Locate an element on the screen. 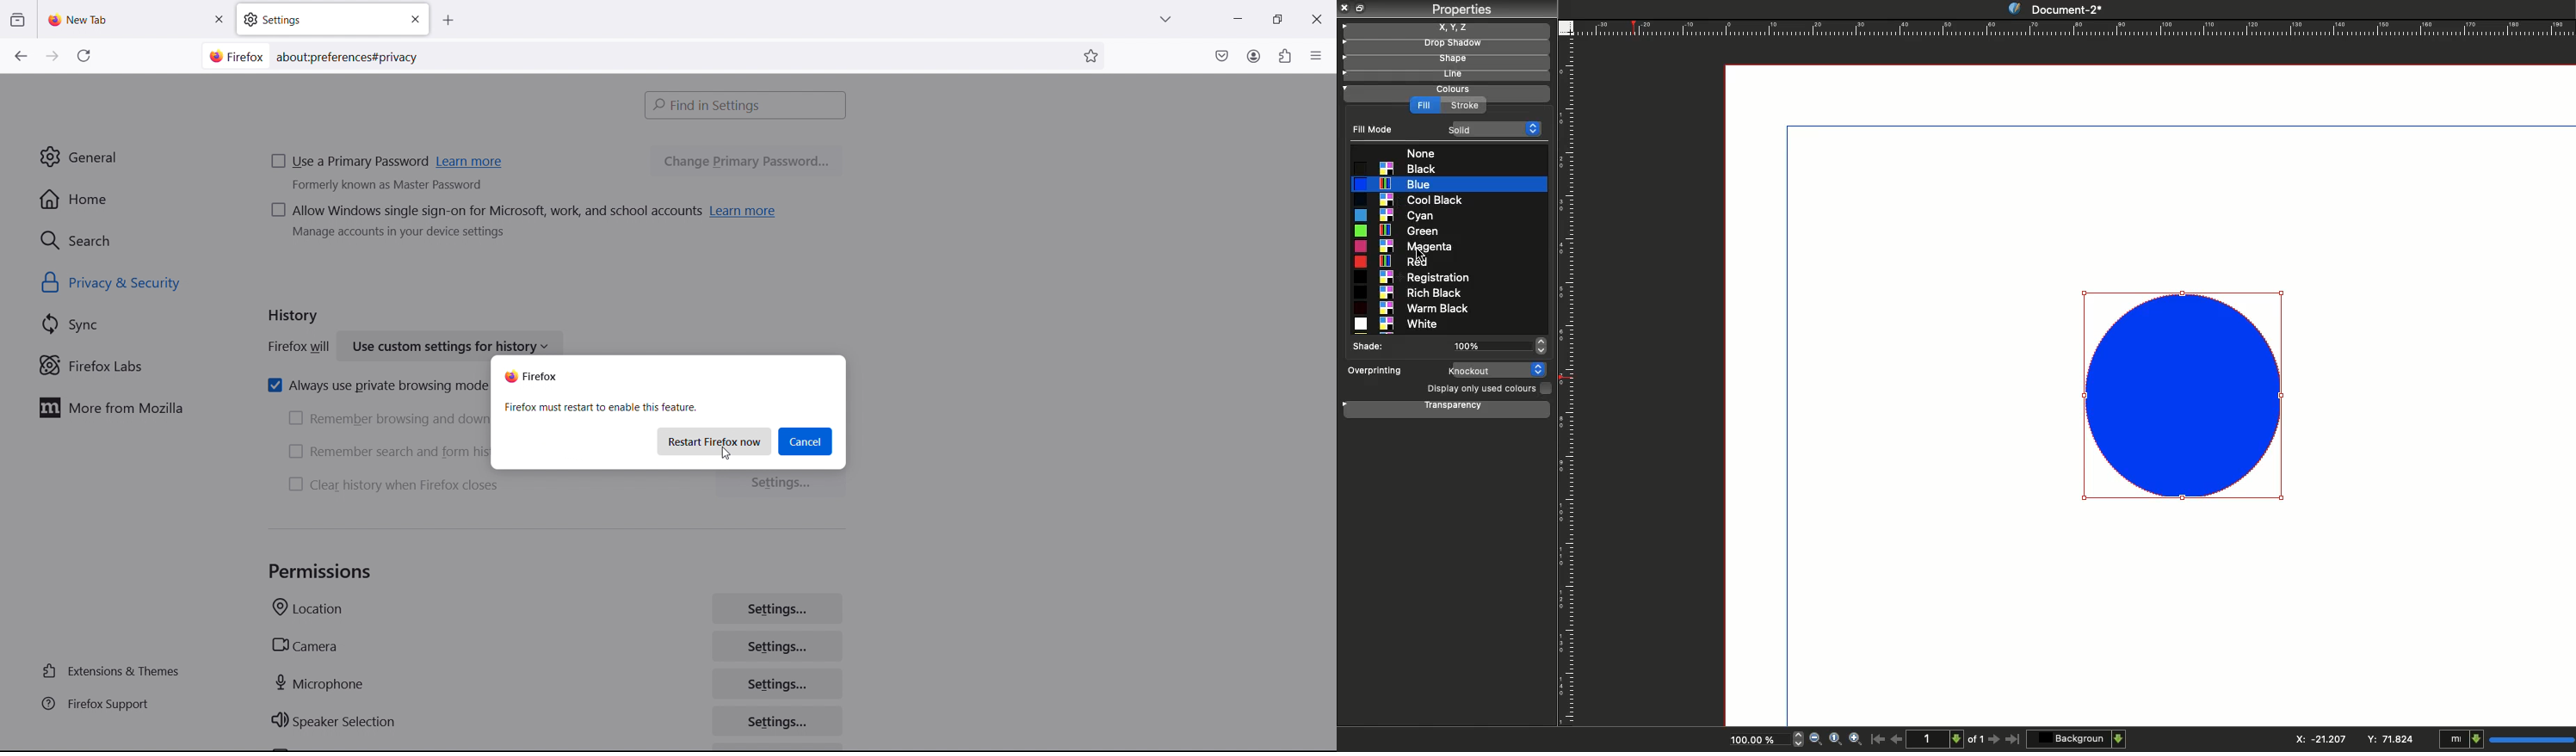 The height and width of the screenshot is (756, 2576). permissions is located at coordinates (321, 572).